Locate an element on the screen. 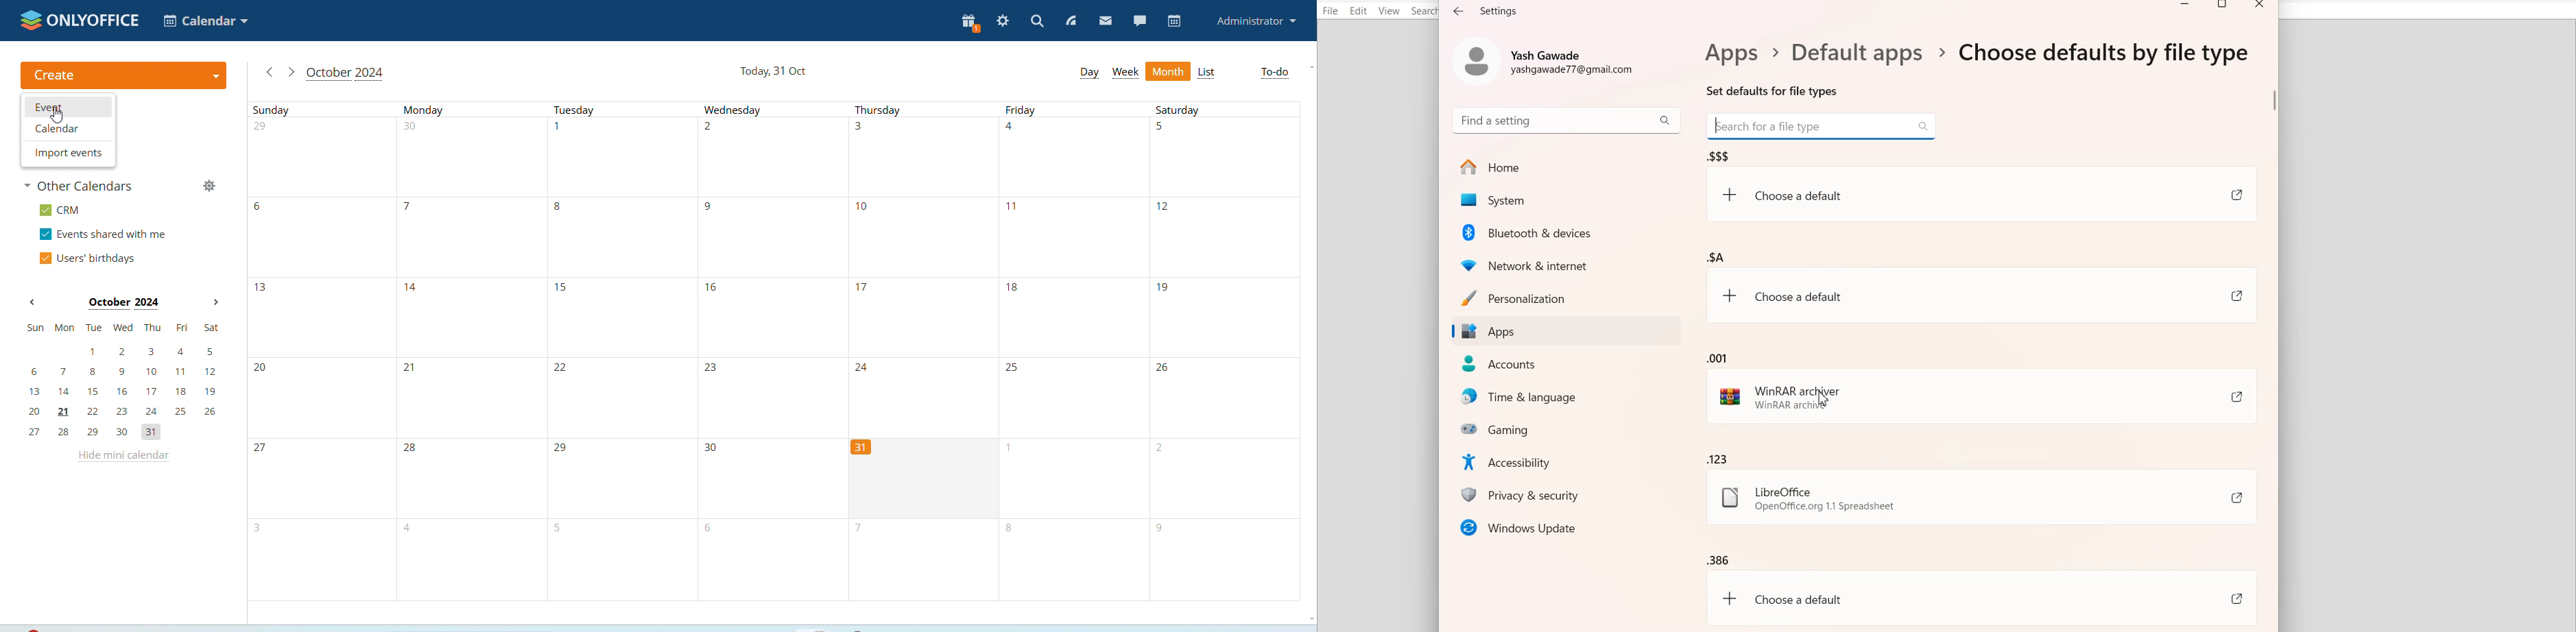 The width and height of the screenshot is (2576, 644). go to next month is located at coordinates (290, 71).